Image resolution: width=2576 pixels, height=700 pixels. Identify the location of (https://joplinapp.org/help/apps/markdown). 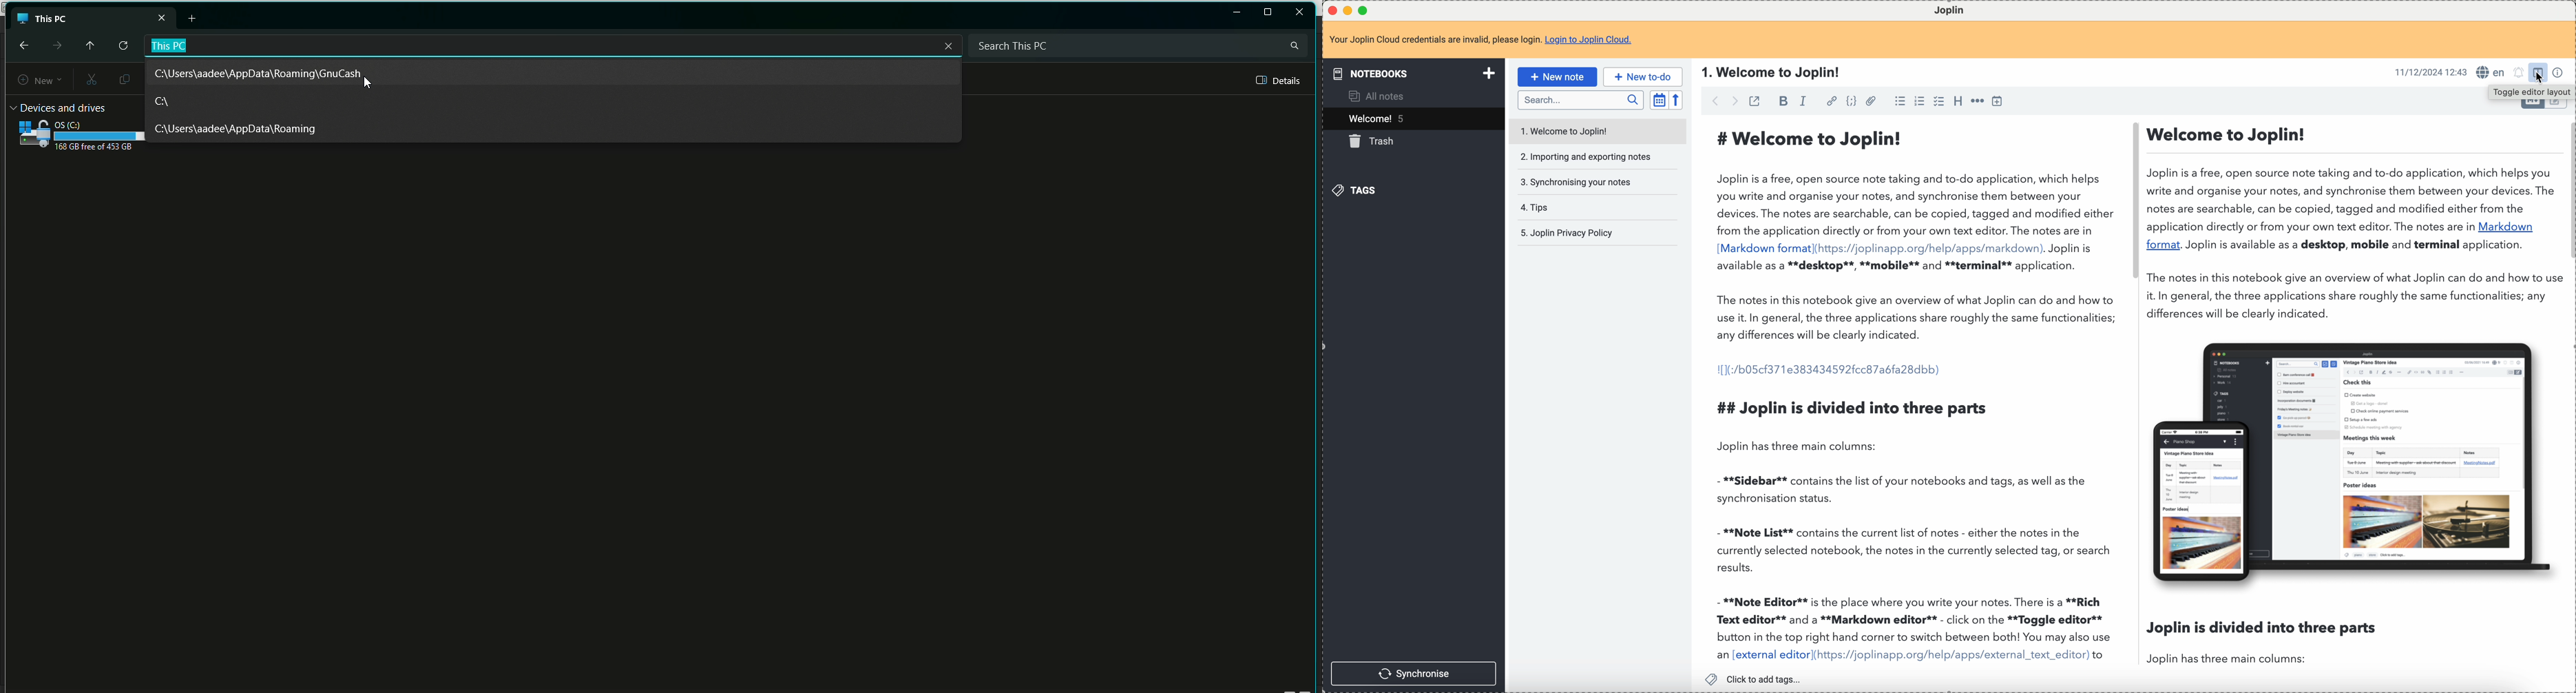
(1930, 248).